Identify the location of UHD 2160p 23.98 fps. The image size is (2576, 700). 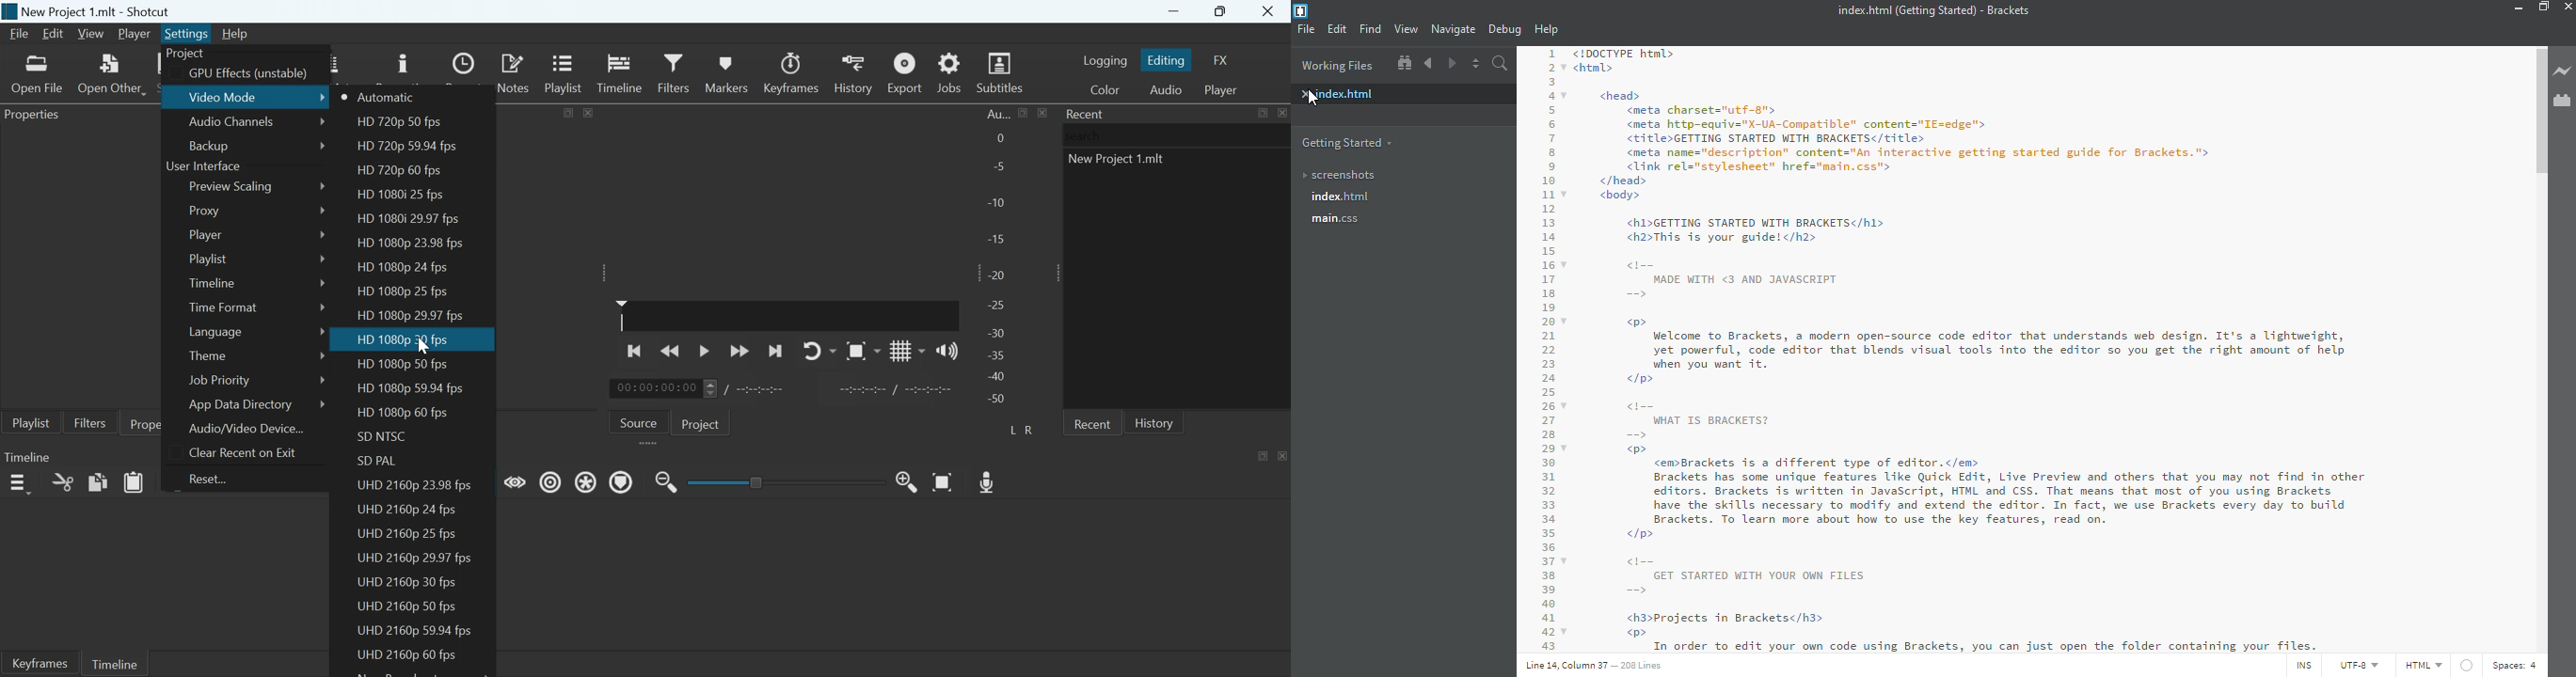
(417, 487).